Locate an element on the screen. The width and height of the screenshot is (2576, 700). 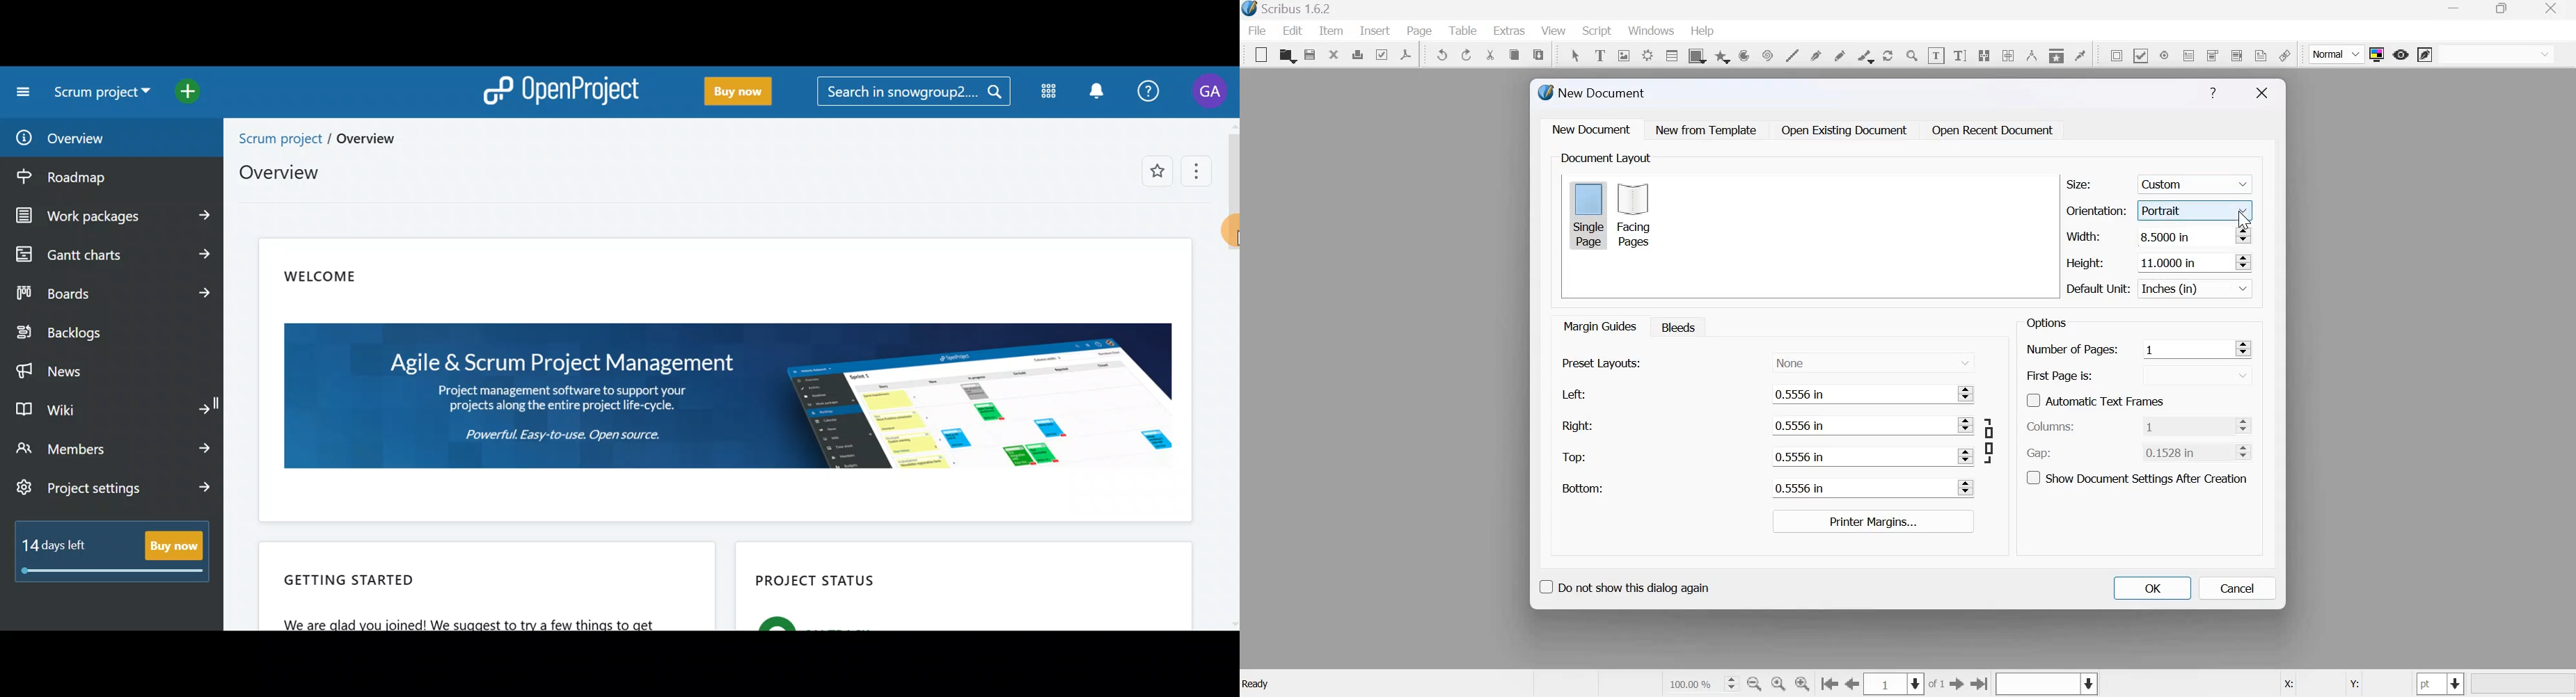
bezier curve is located at coordinates (1817, 54).